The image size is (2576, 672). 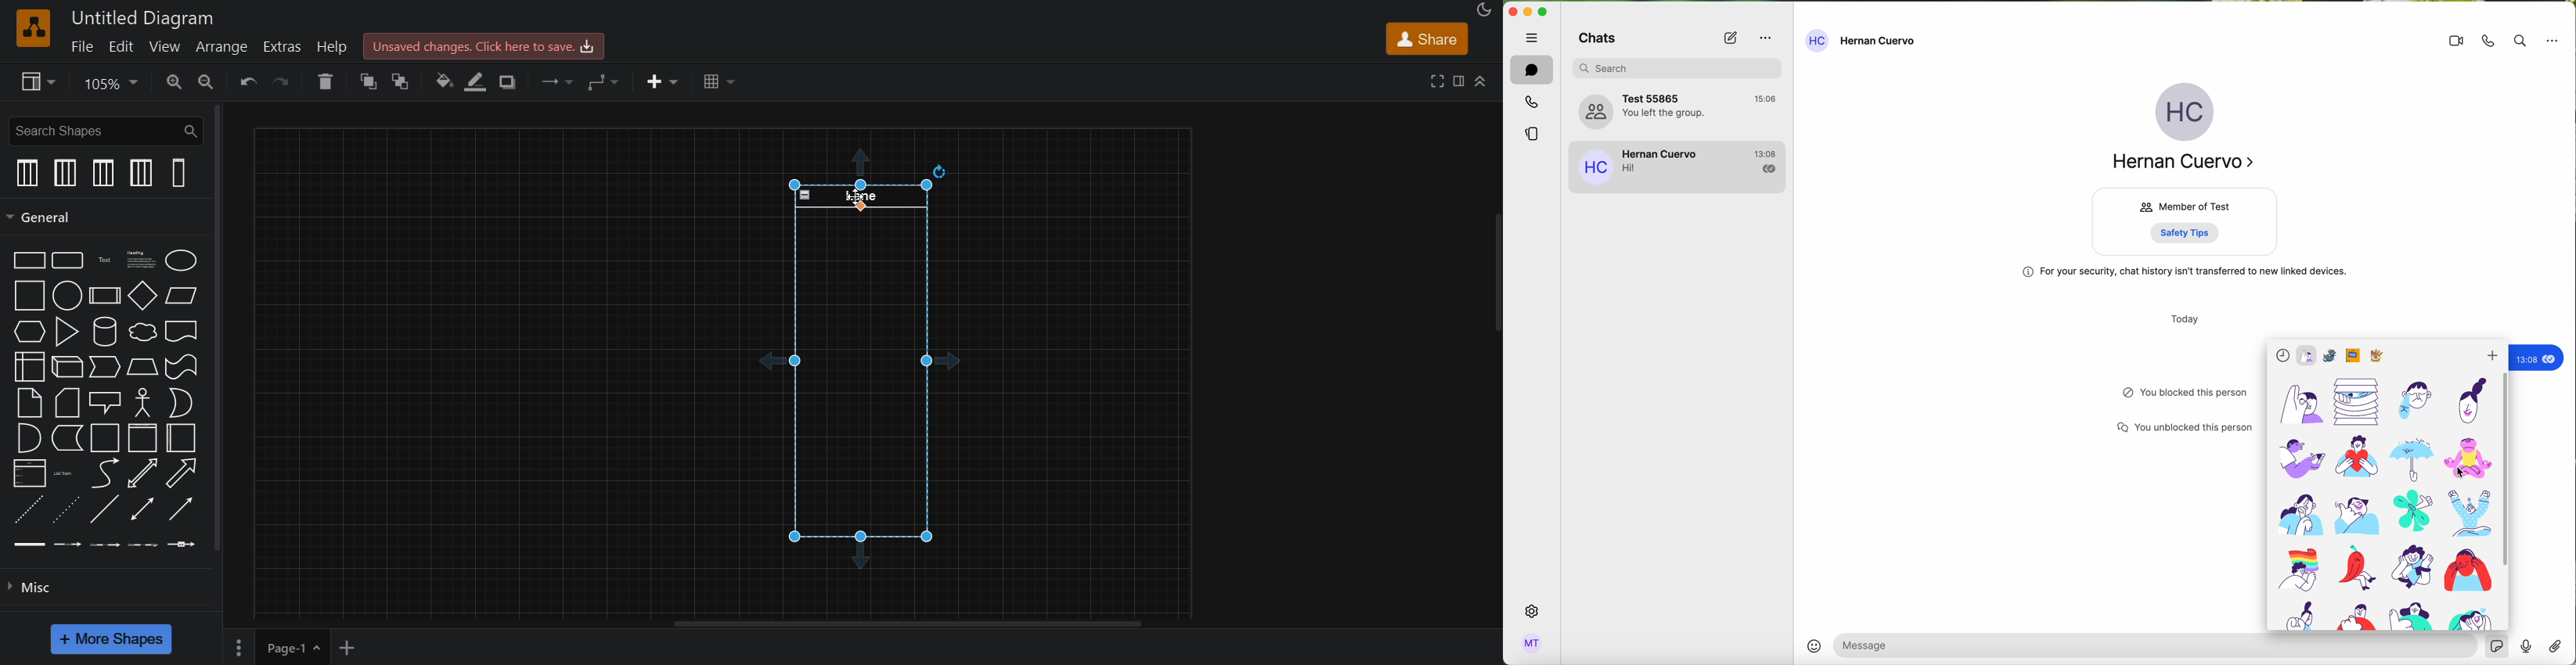 I want to click on search bar, so click(x=1683, y=68).